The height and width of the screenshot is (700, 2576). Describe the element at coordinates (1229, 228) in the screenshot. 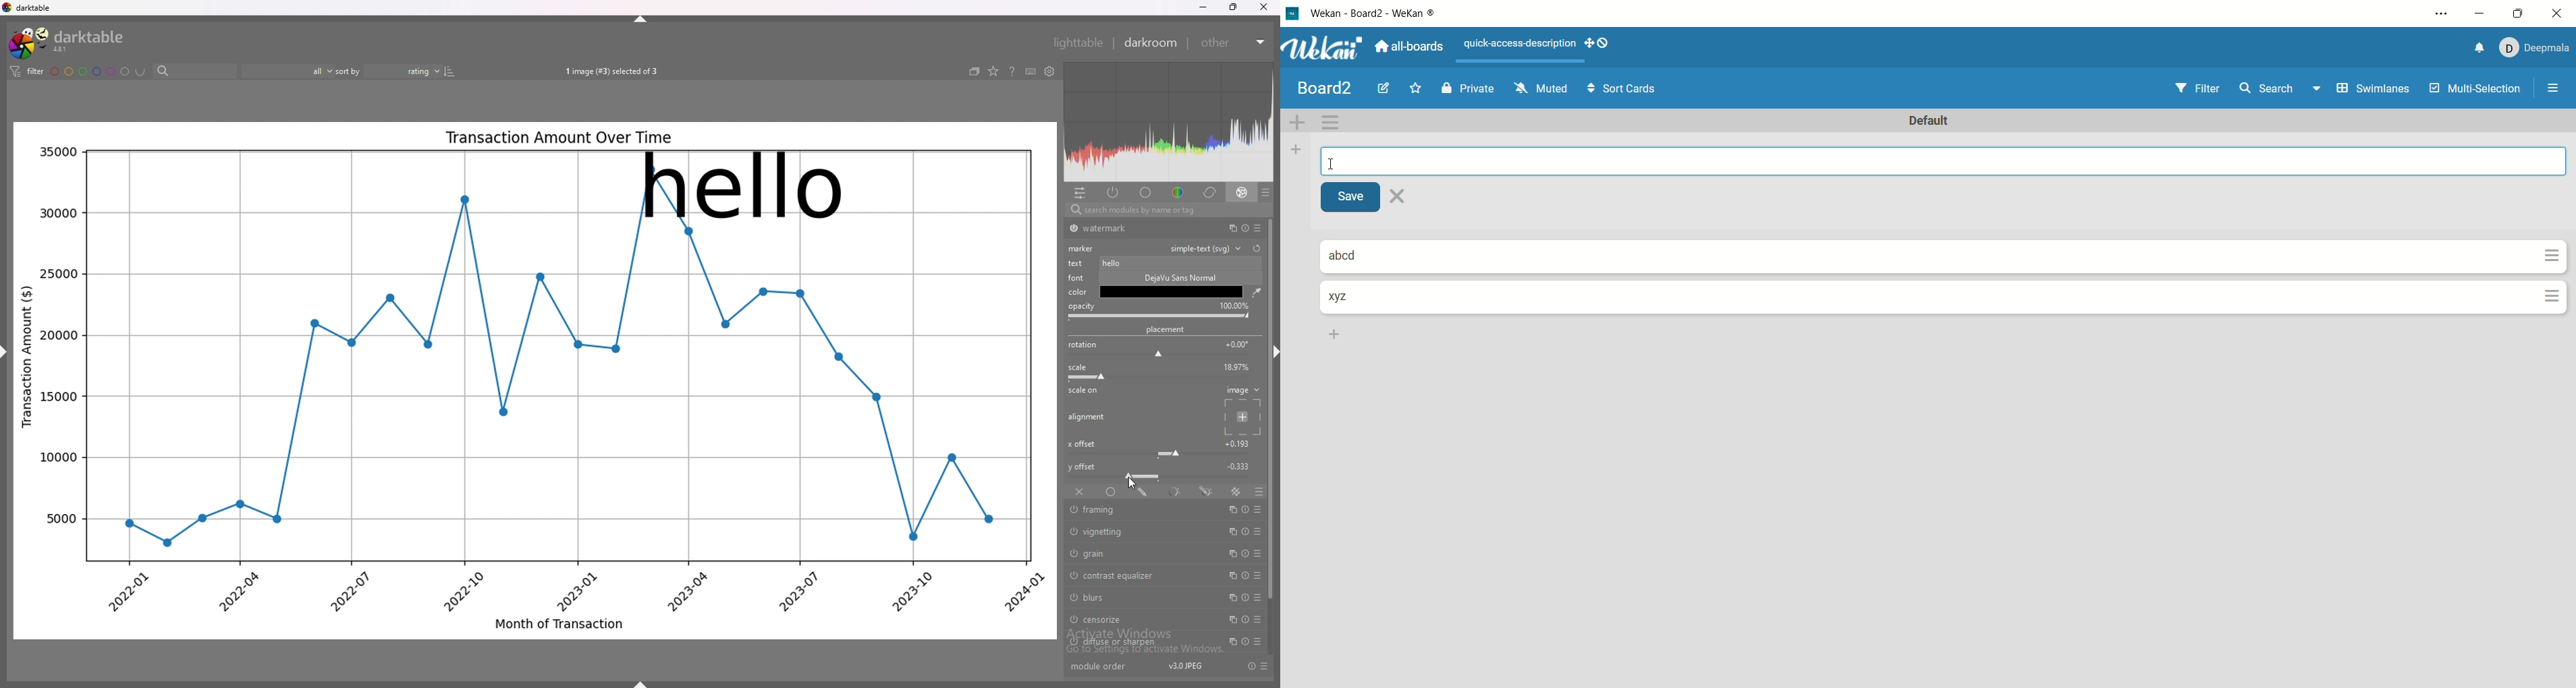

I see `multiple instances action` at that location.